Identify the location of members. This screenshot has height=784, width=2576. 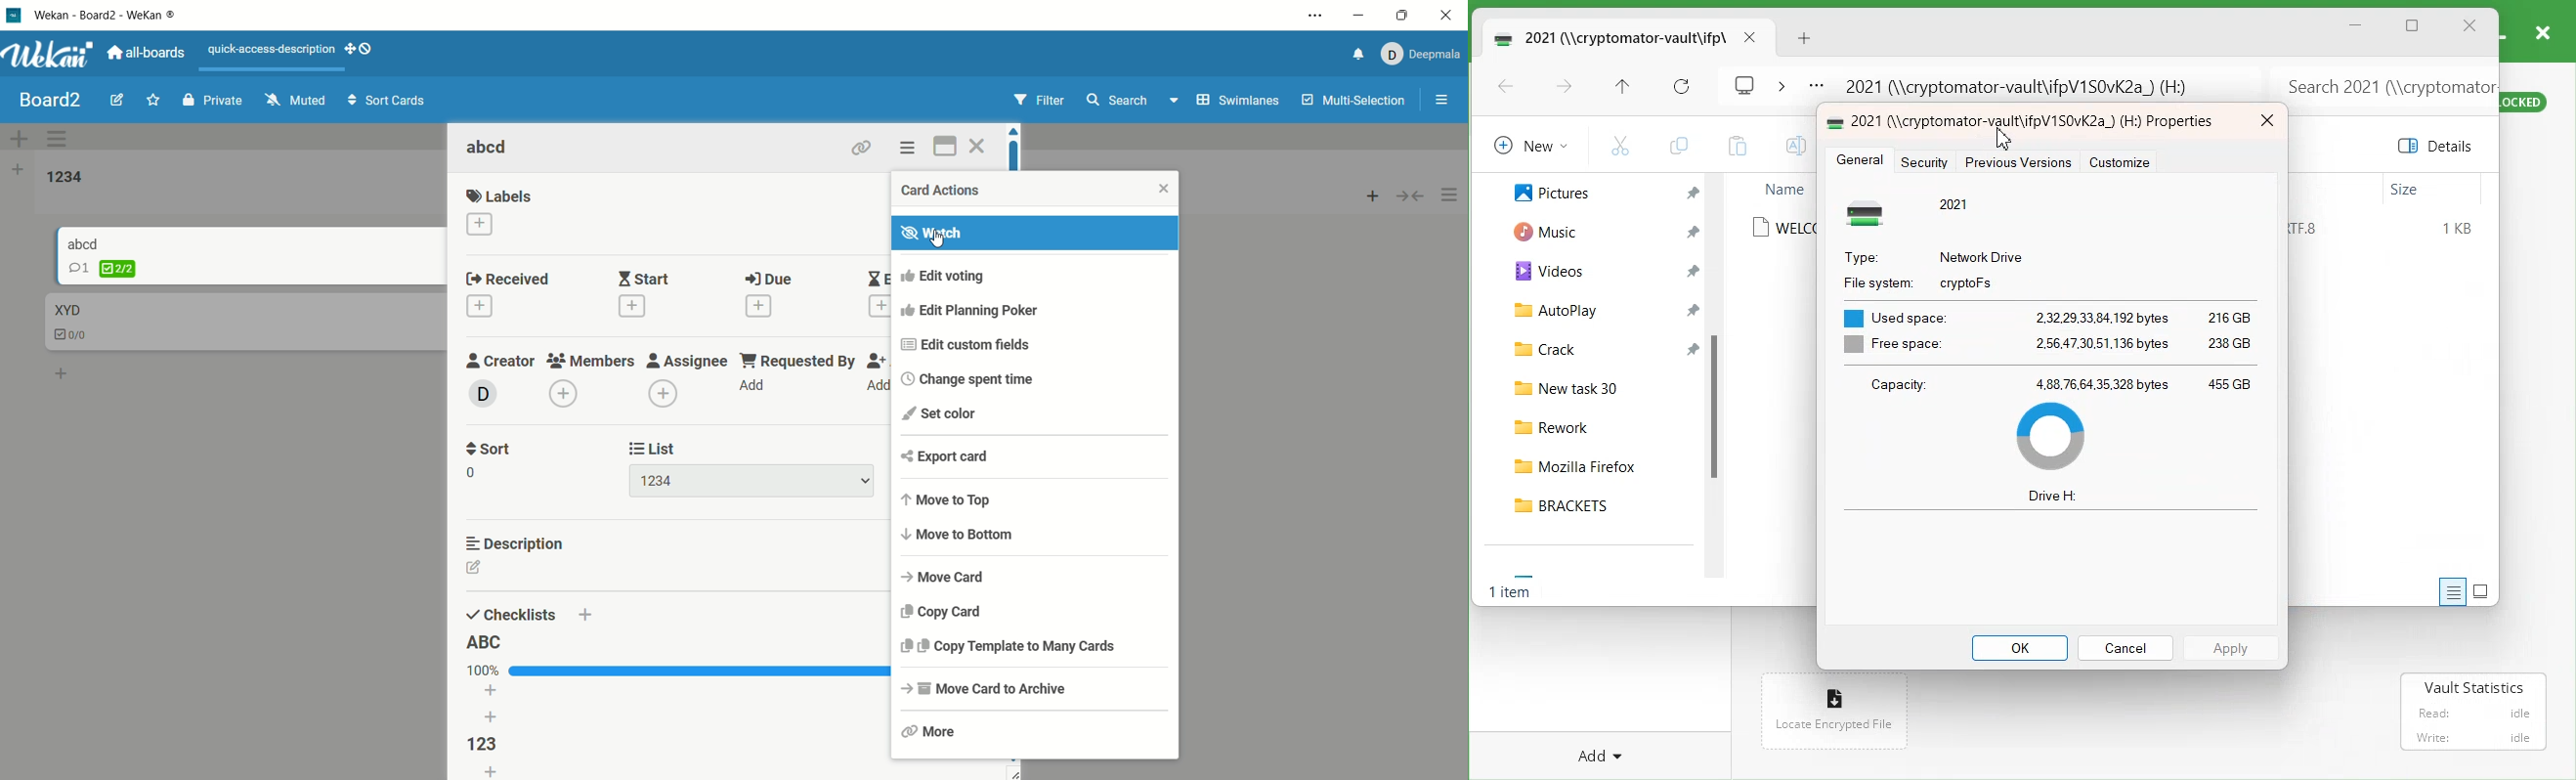
(593, 379).